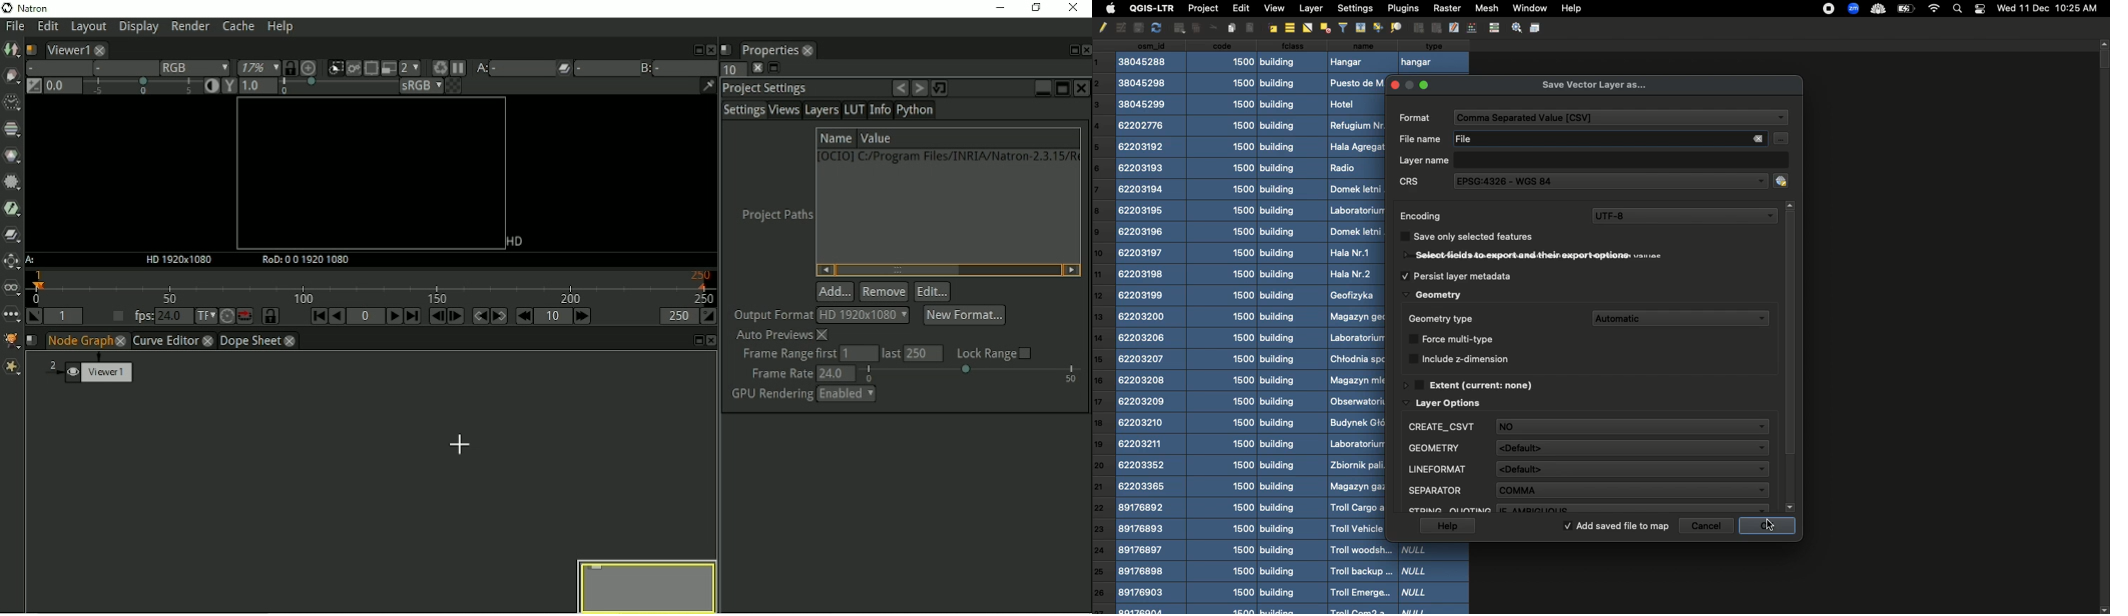 This screenshot has height=616, width=2128. I want to click on Flip Horizontally, so click(1306, 28).